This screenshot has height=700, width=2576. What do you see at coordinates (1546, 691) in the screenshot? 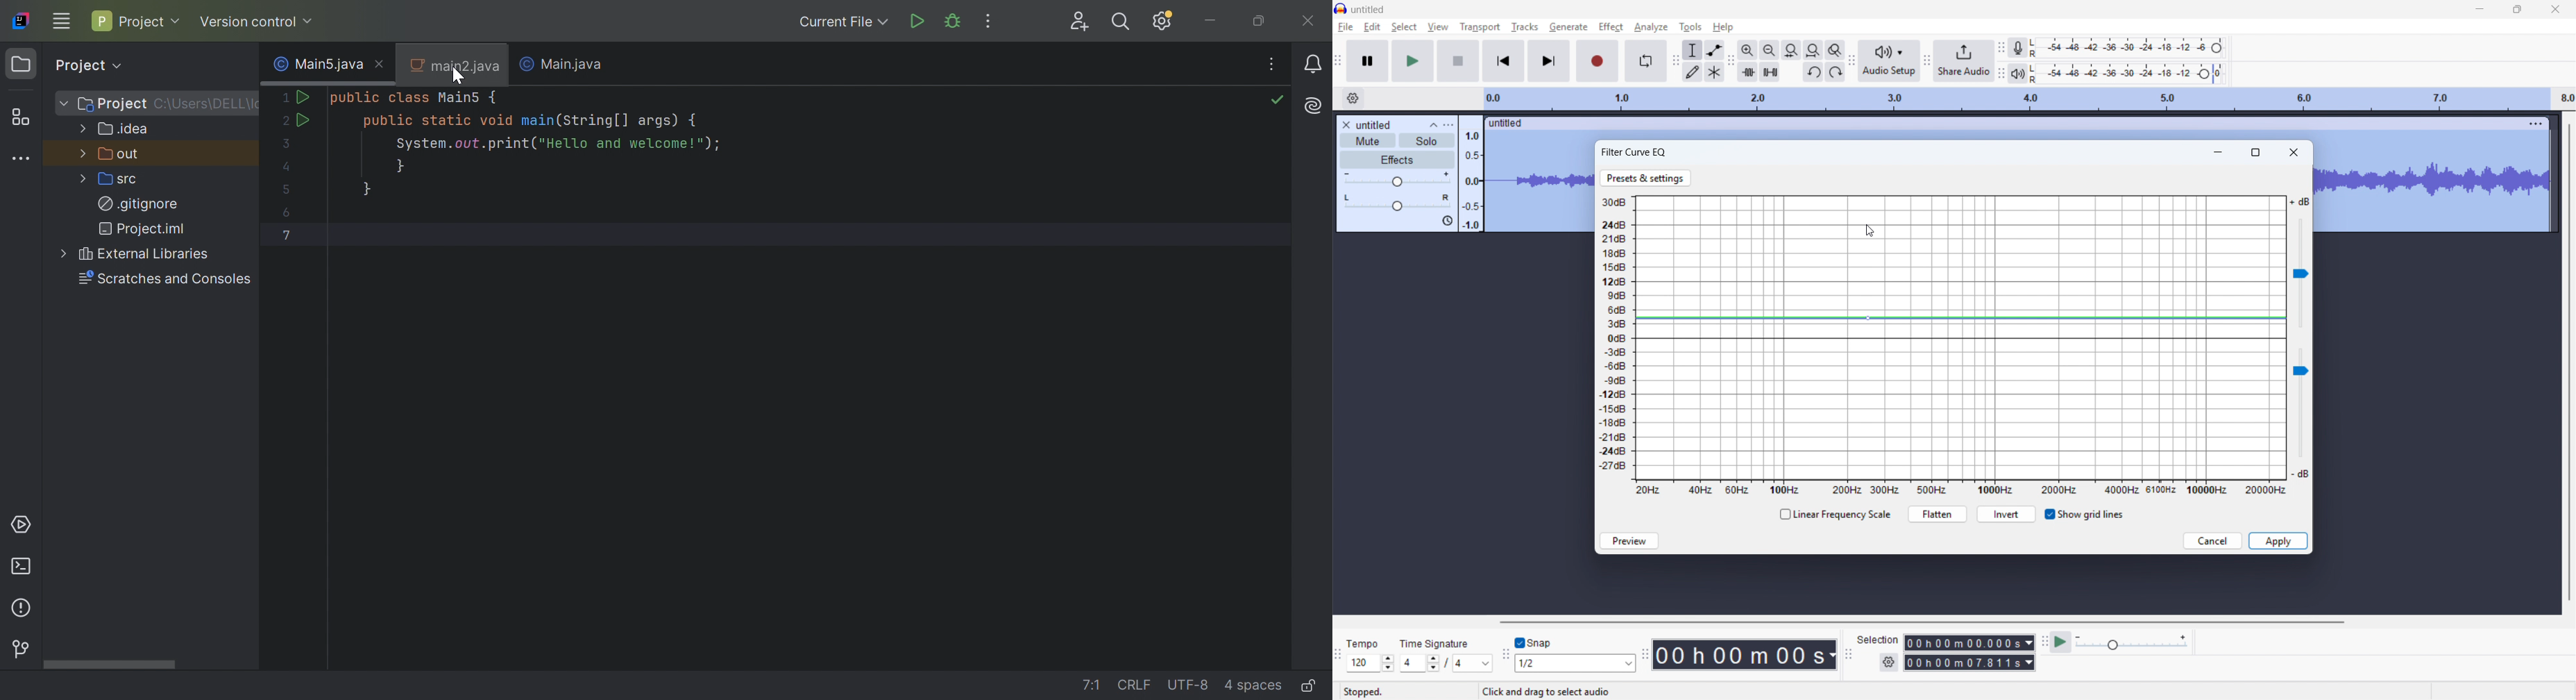
I see `click and drag to select audio` at bounding box center [1546, 691].